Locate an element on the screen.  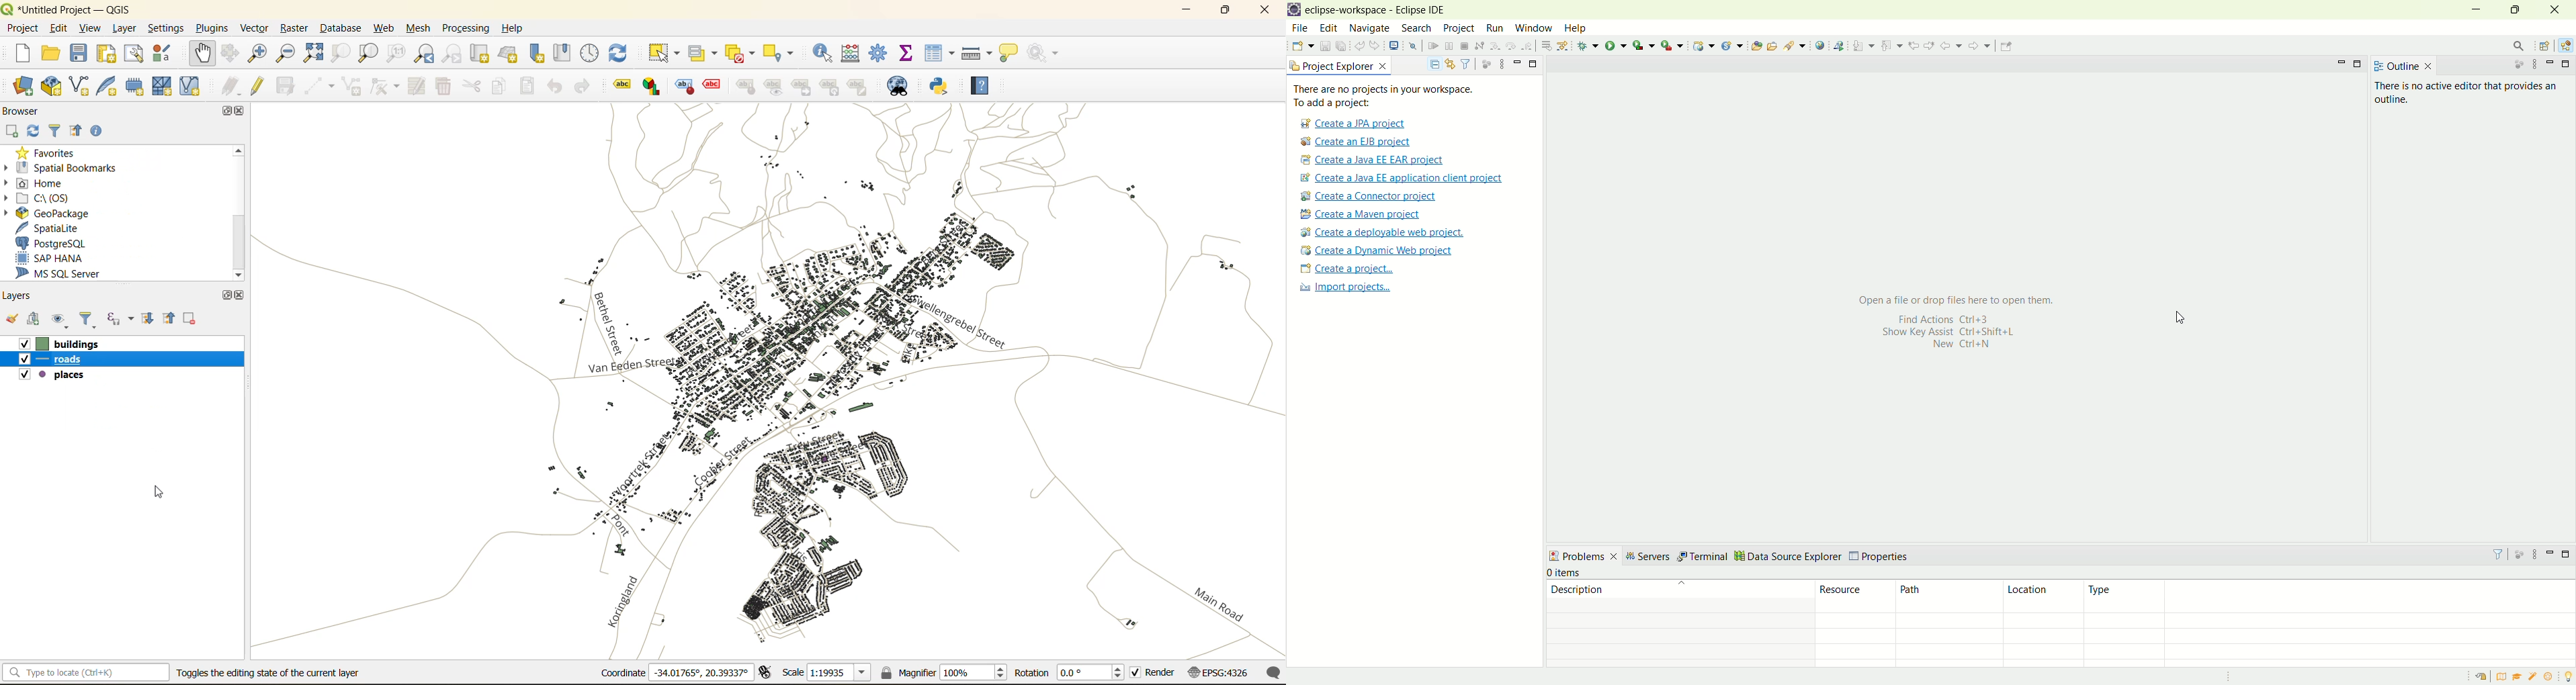
status bar is located at coordinates (84, 673).